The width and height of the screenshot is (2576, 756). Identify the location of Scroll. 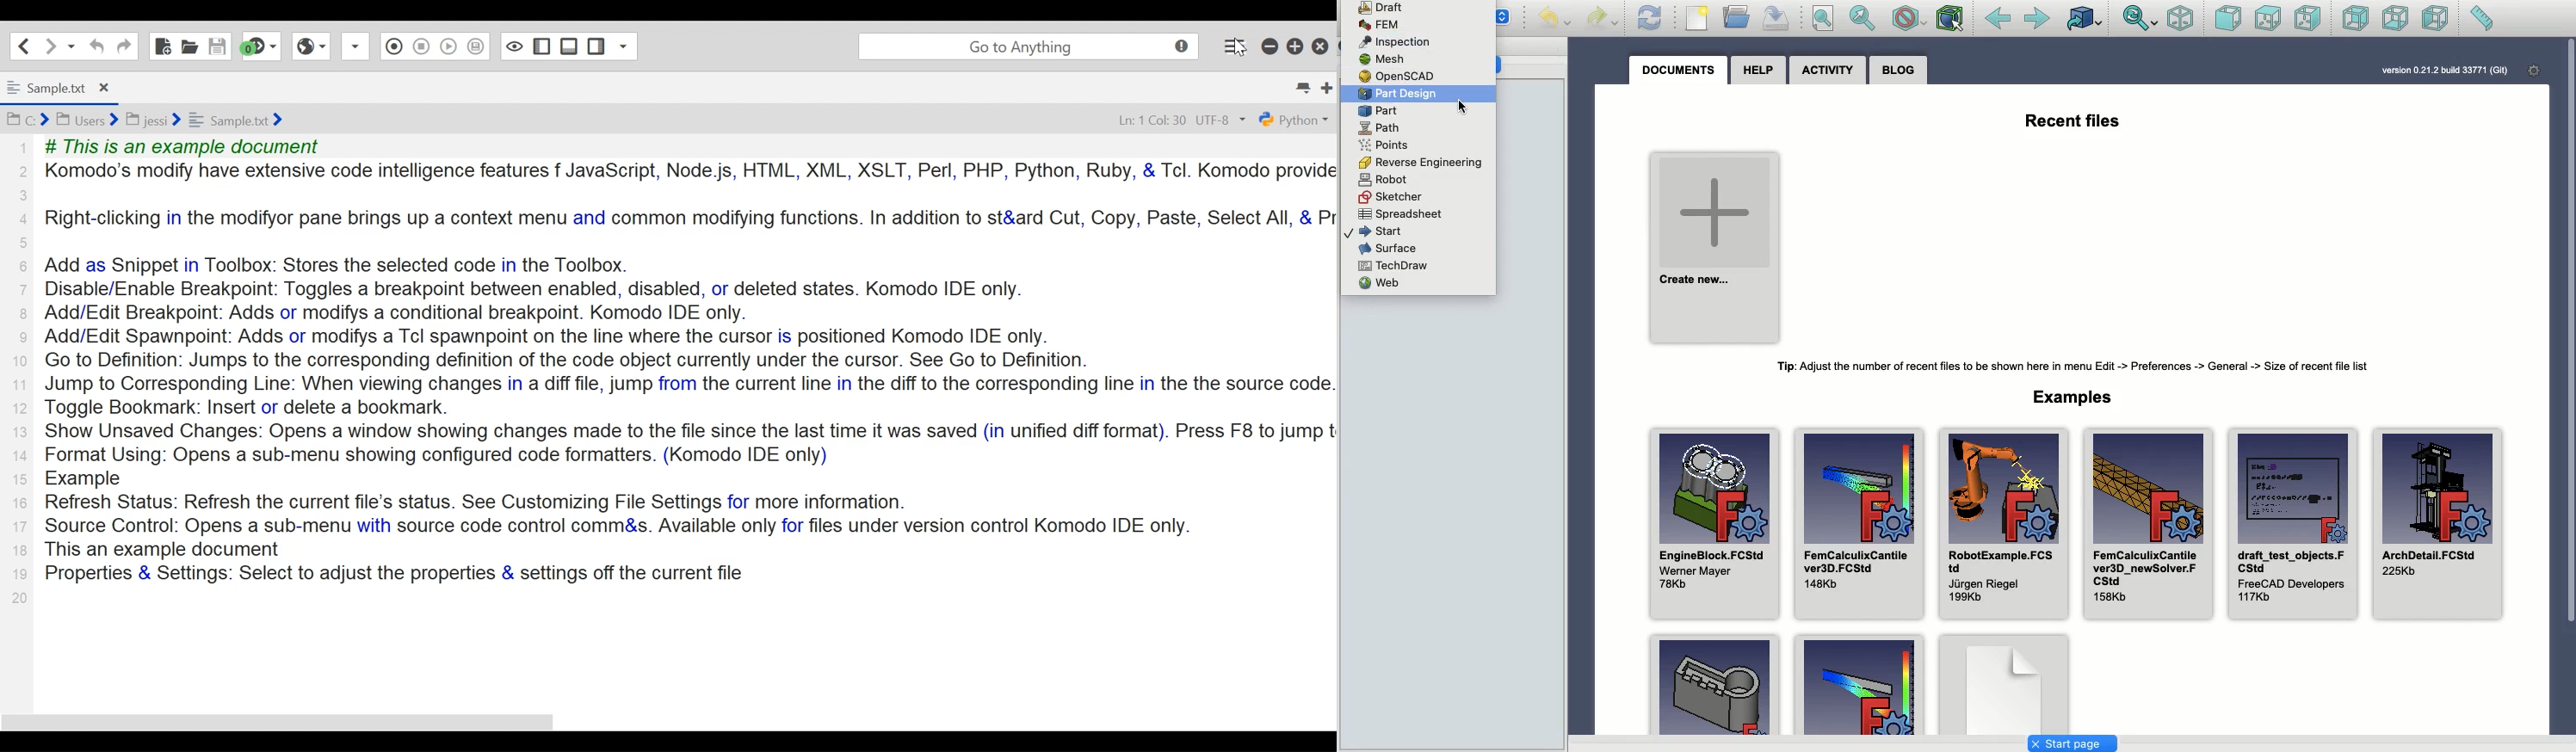
(2568, 386).